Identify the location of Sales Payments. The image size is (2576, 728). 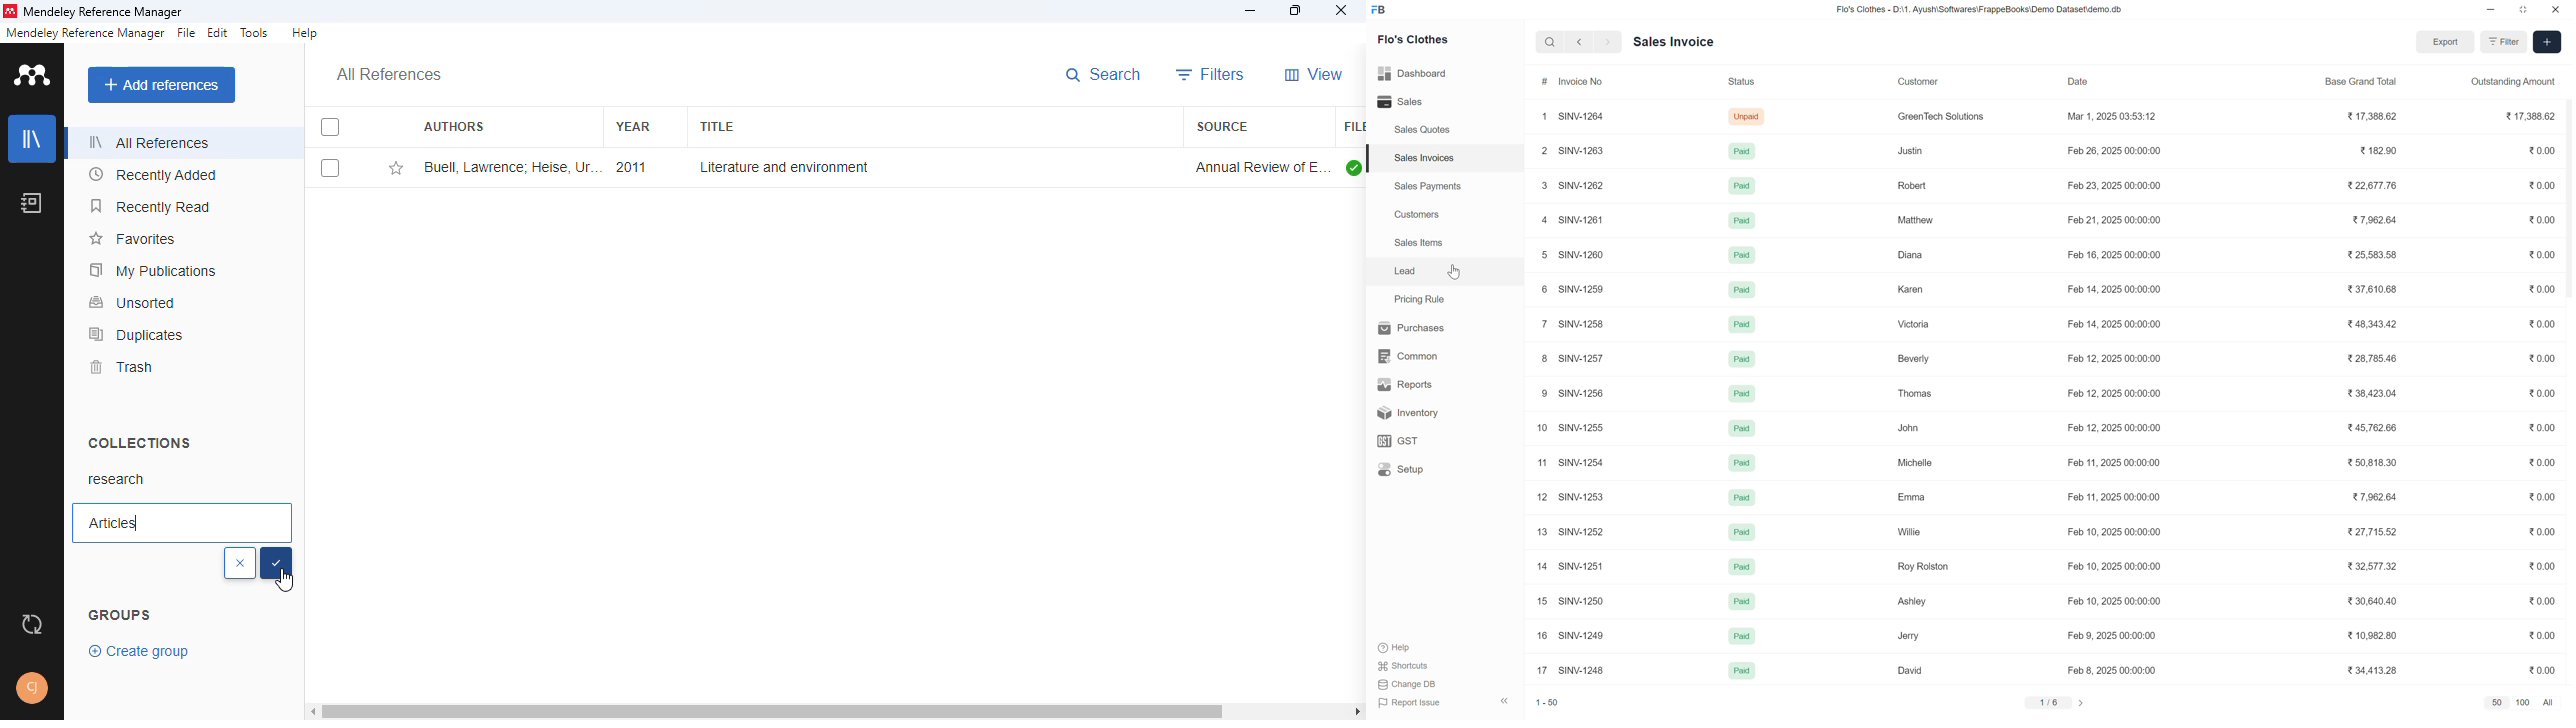
(1430, 187).